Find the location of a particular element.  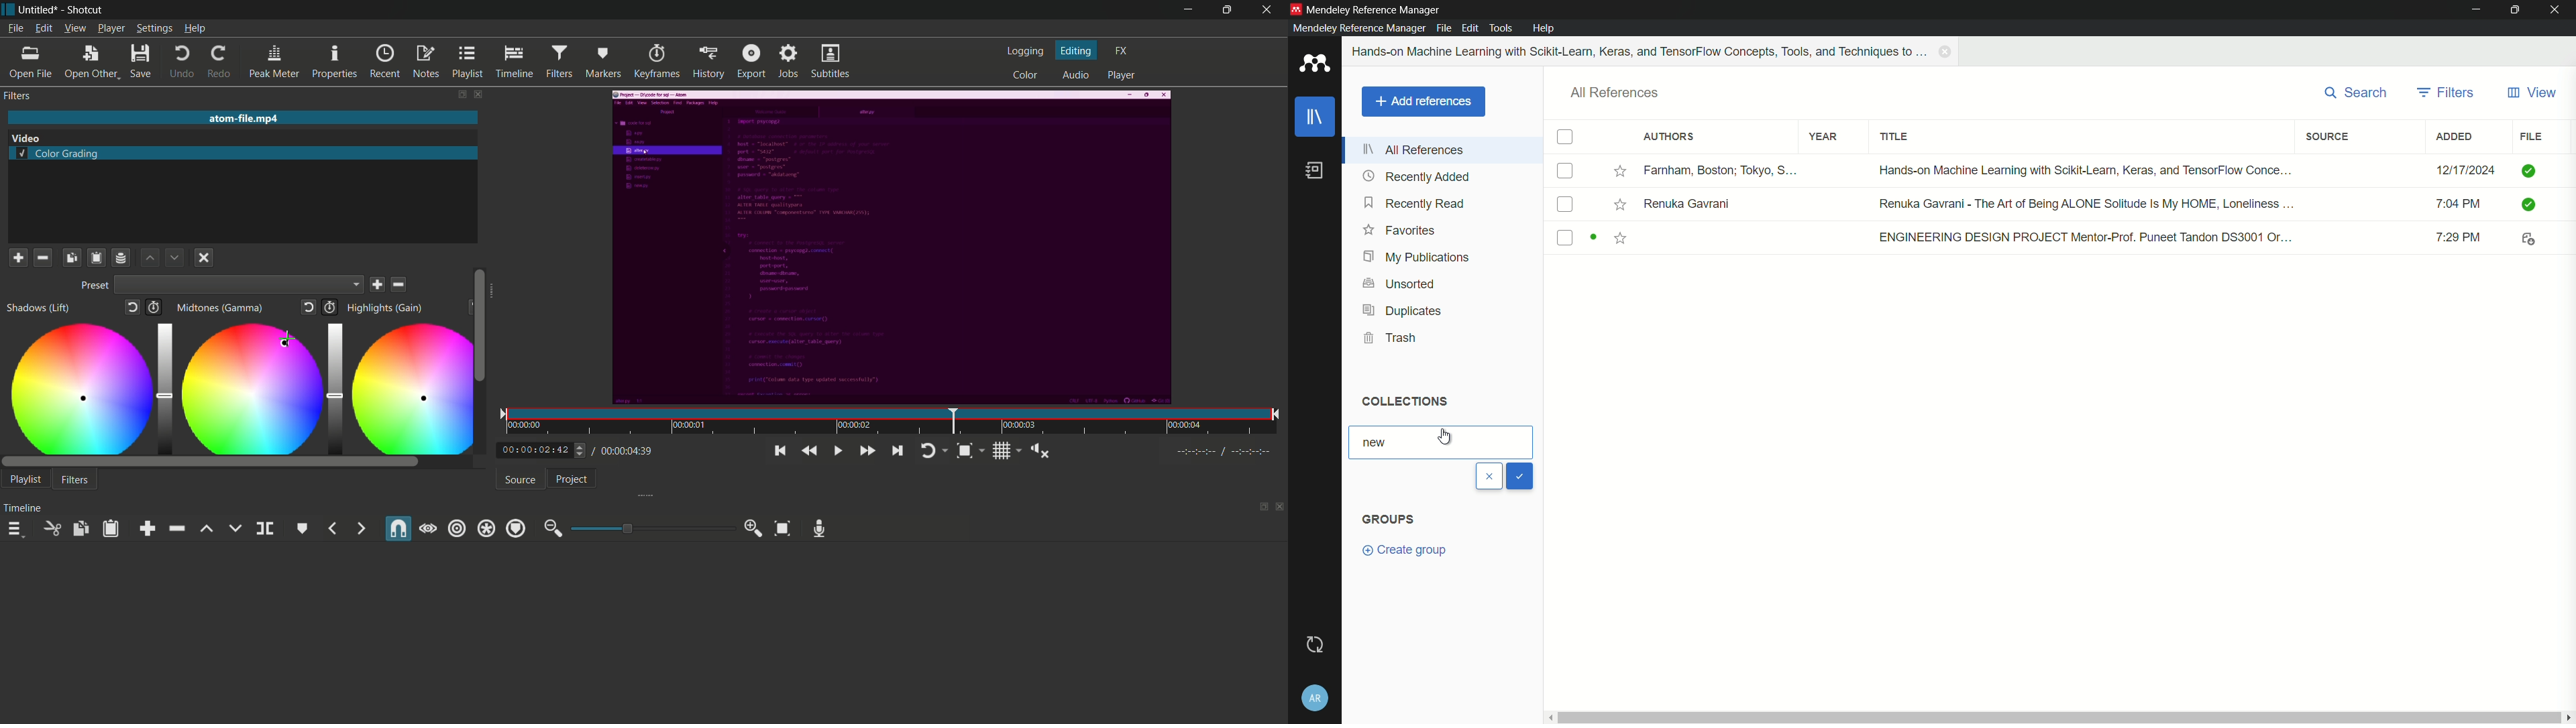

book-1 is located at coordinates (2053, 171).